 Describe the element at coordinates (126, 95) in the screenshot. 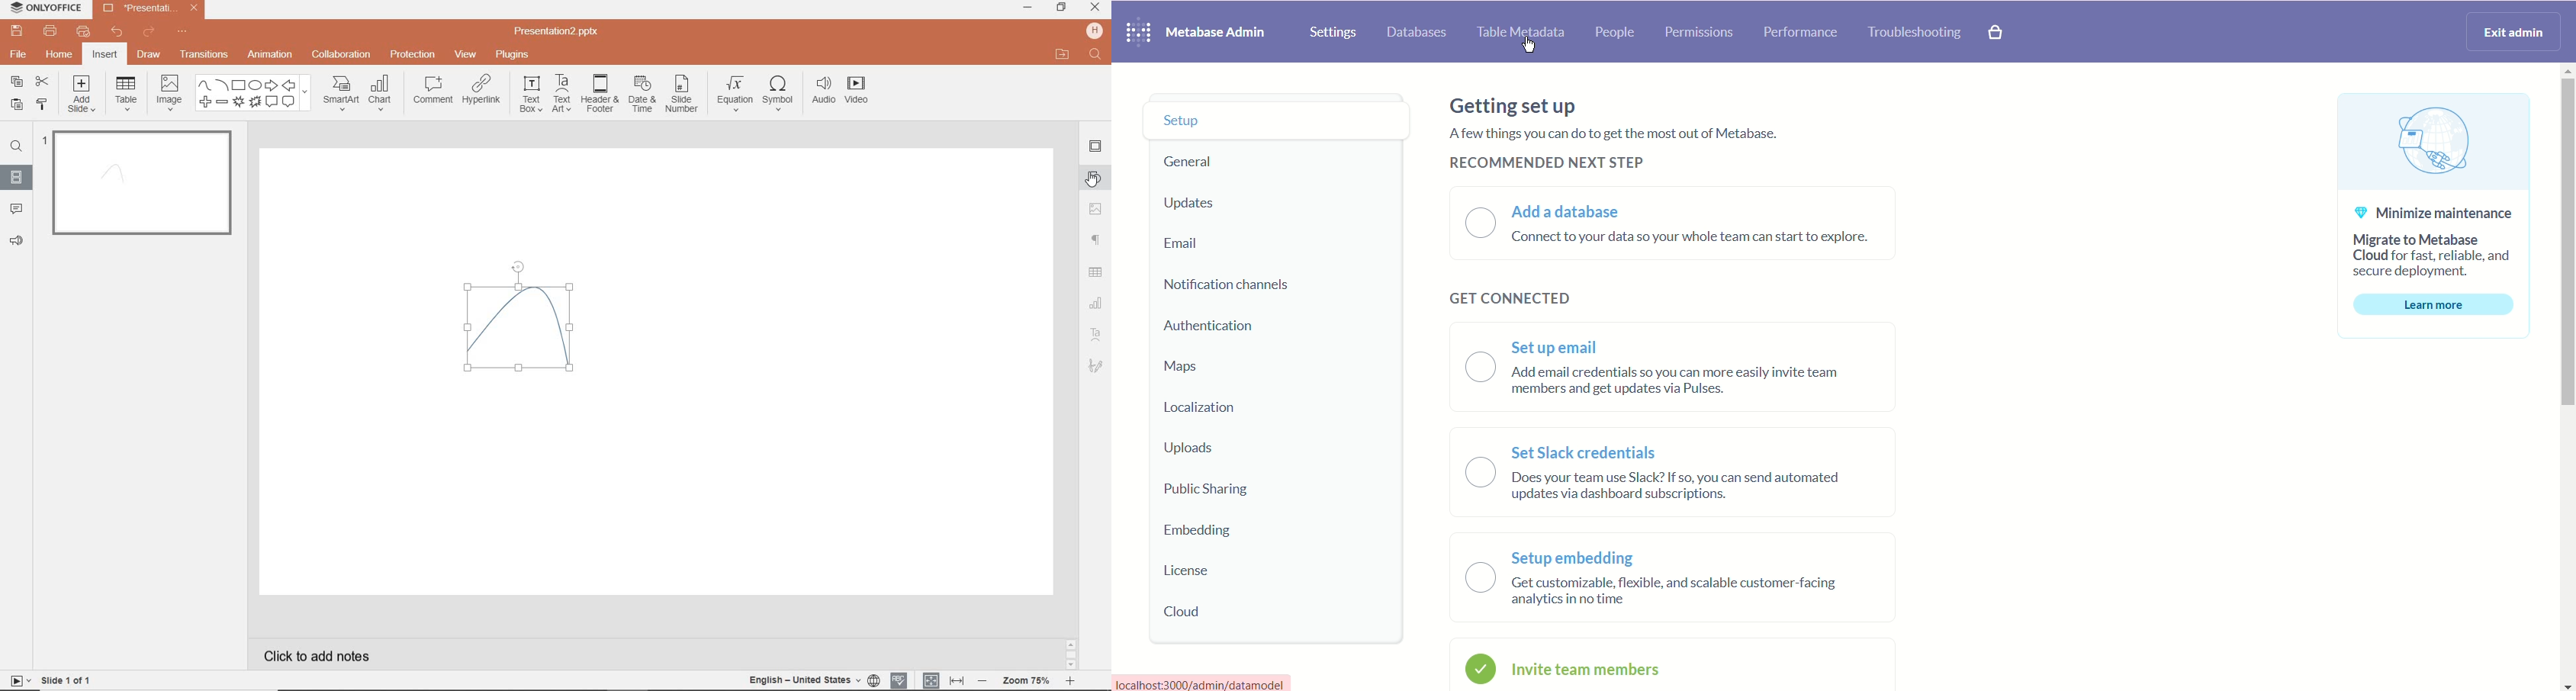

I see `TABLE` at that location.